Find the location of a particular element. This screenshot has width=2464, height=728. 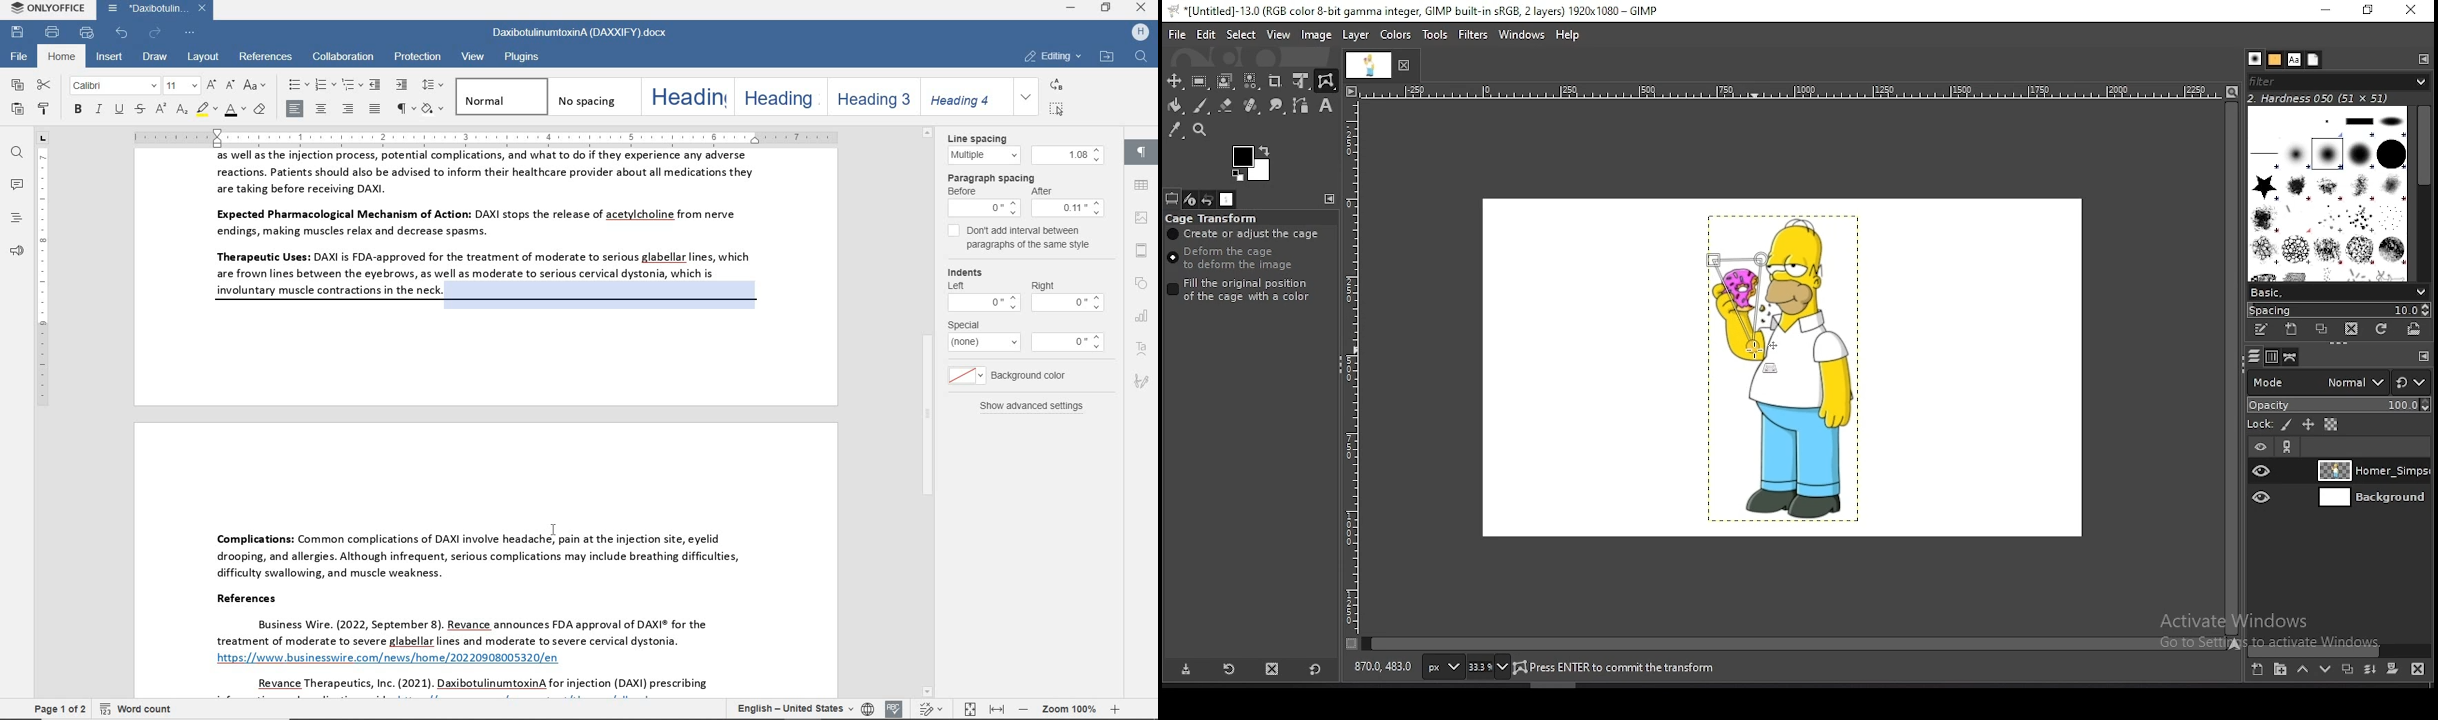

page 1 of 2 is located at coordinates (60, 708).